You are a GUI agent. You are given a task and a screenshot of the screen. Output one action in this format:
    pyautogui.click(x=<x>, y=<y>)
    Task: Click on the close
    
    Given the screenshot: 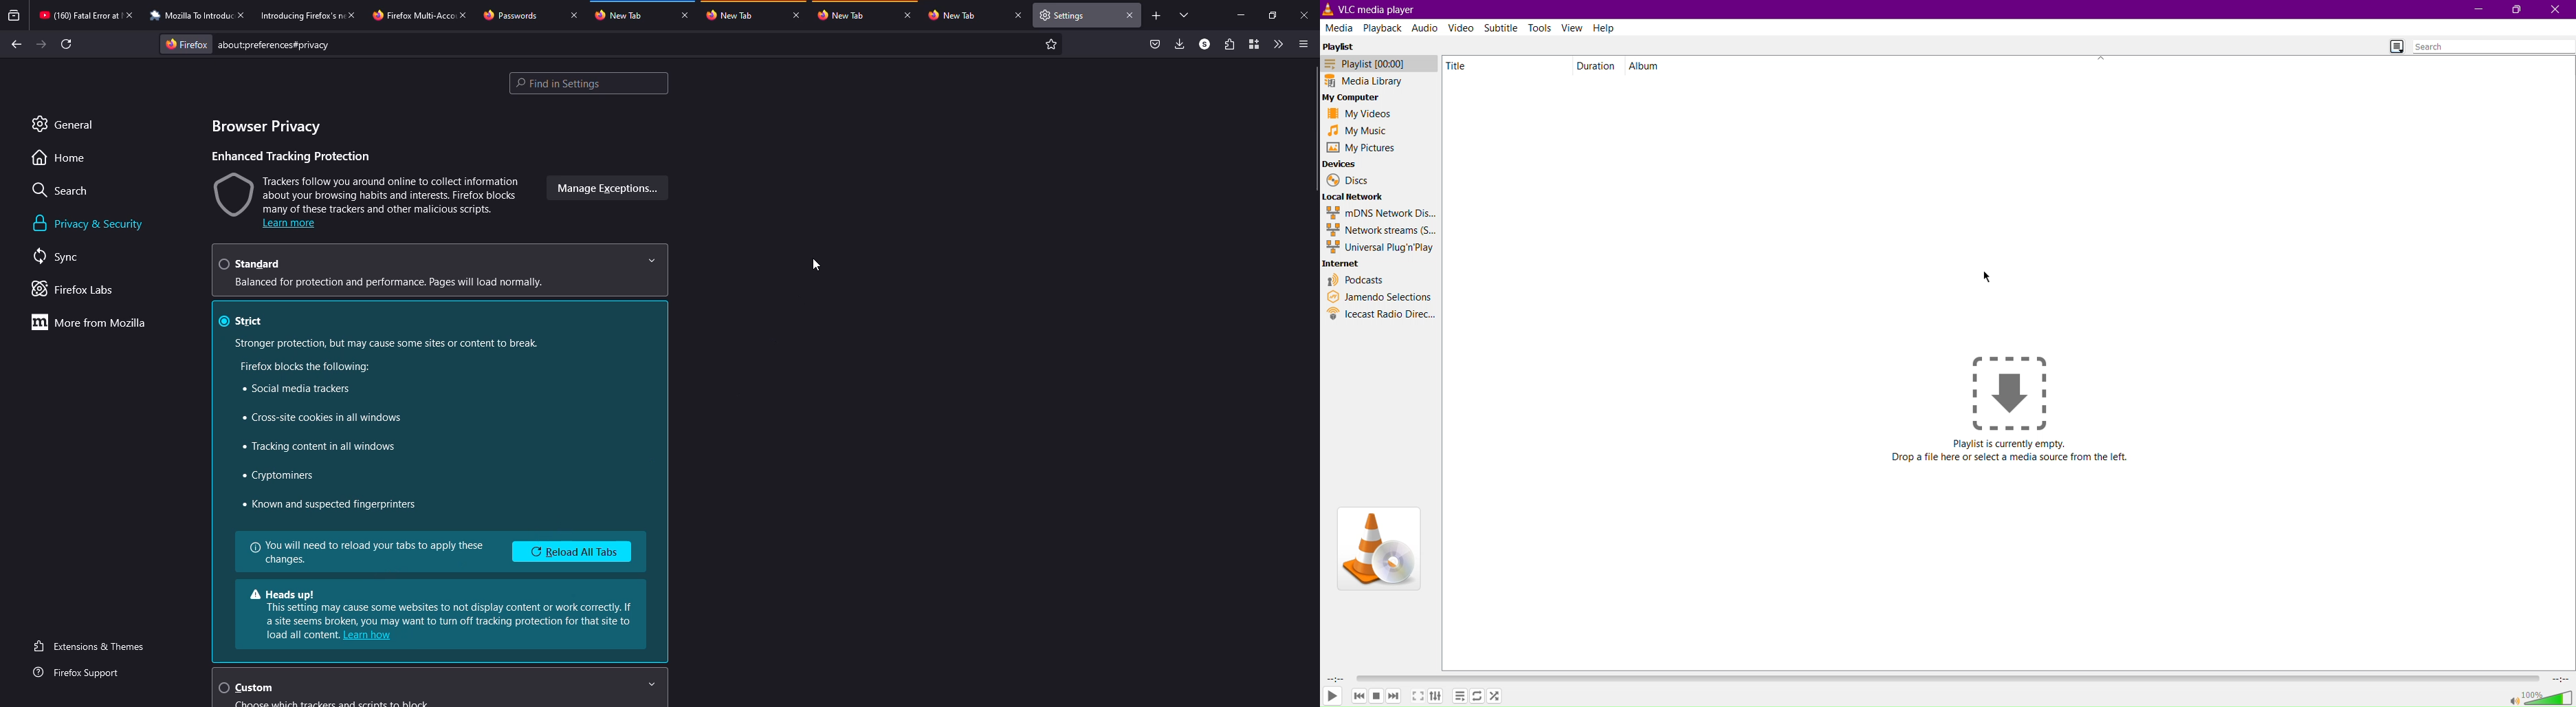 What is the action you would take?
    pyautogui.click(x=1305, y=14)
    